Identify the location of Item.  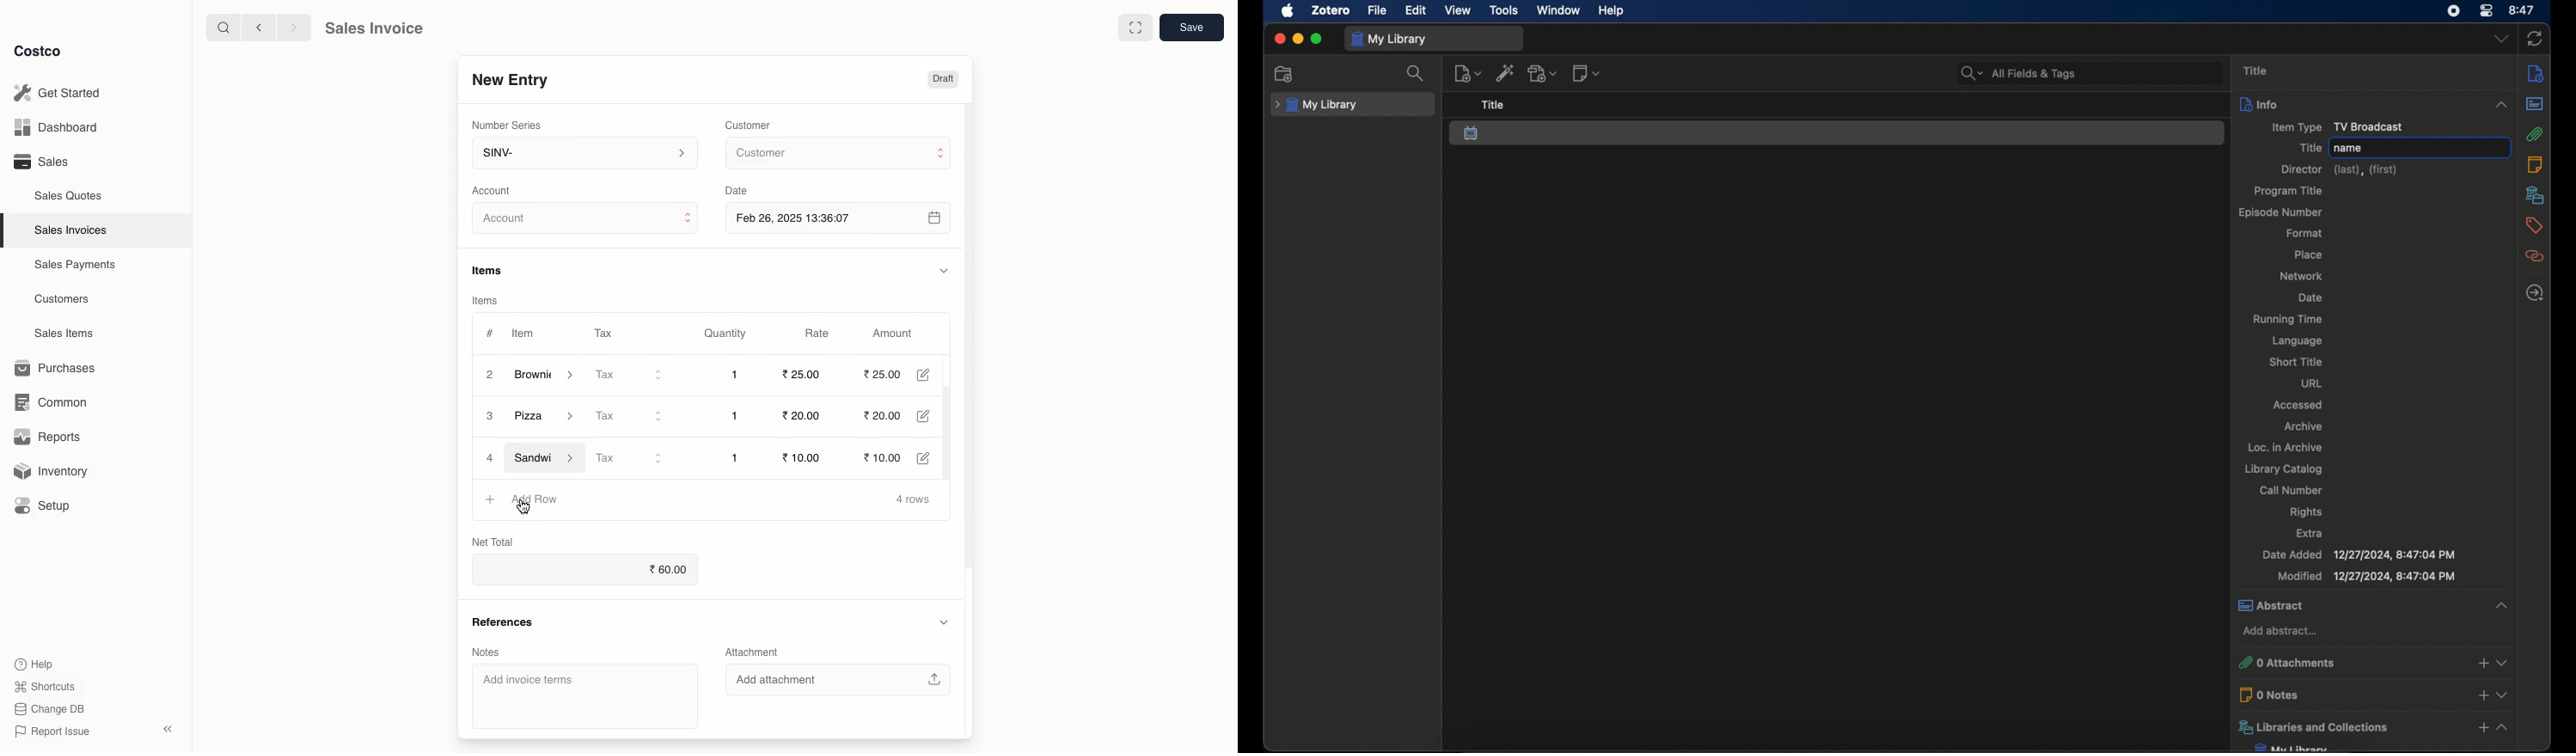
(525, 335).